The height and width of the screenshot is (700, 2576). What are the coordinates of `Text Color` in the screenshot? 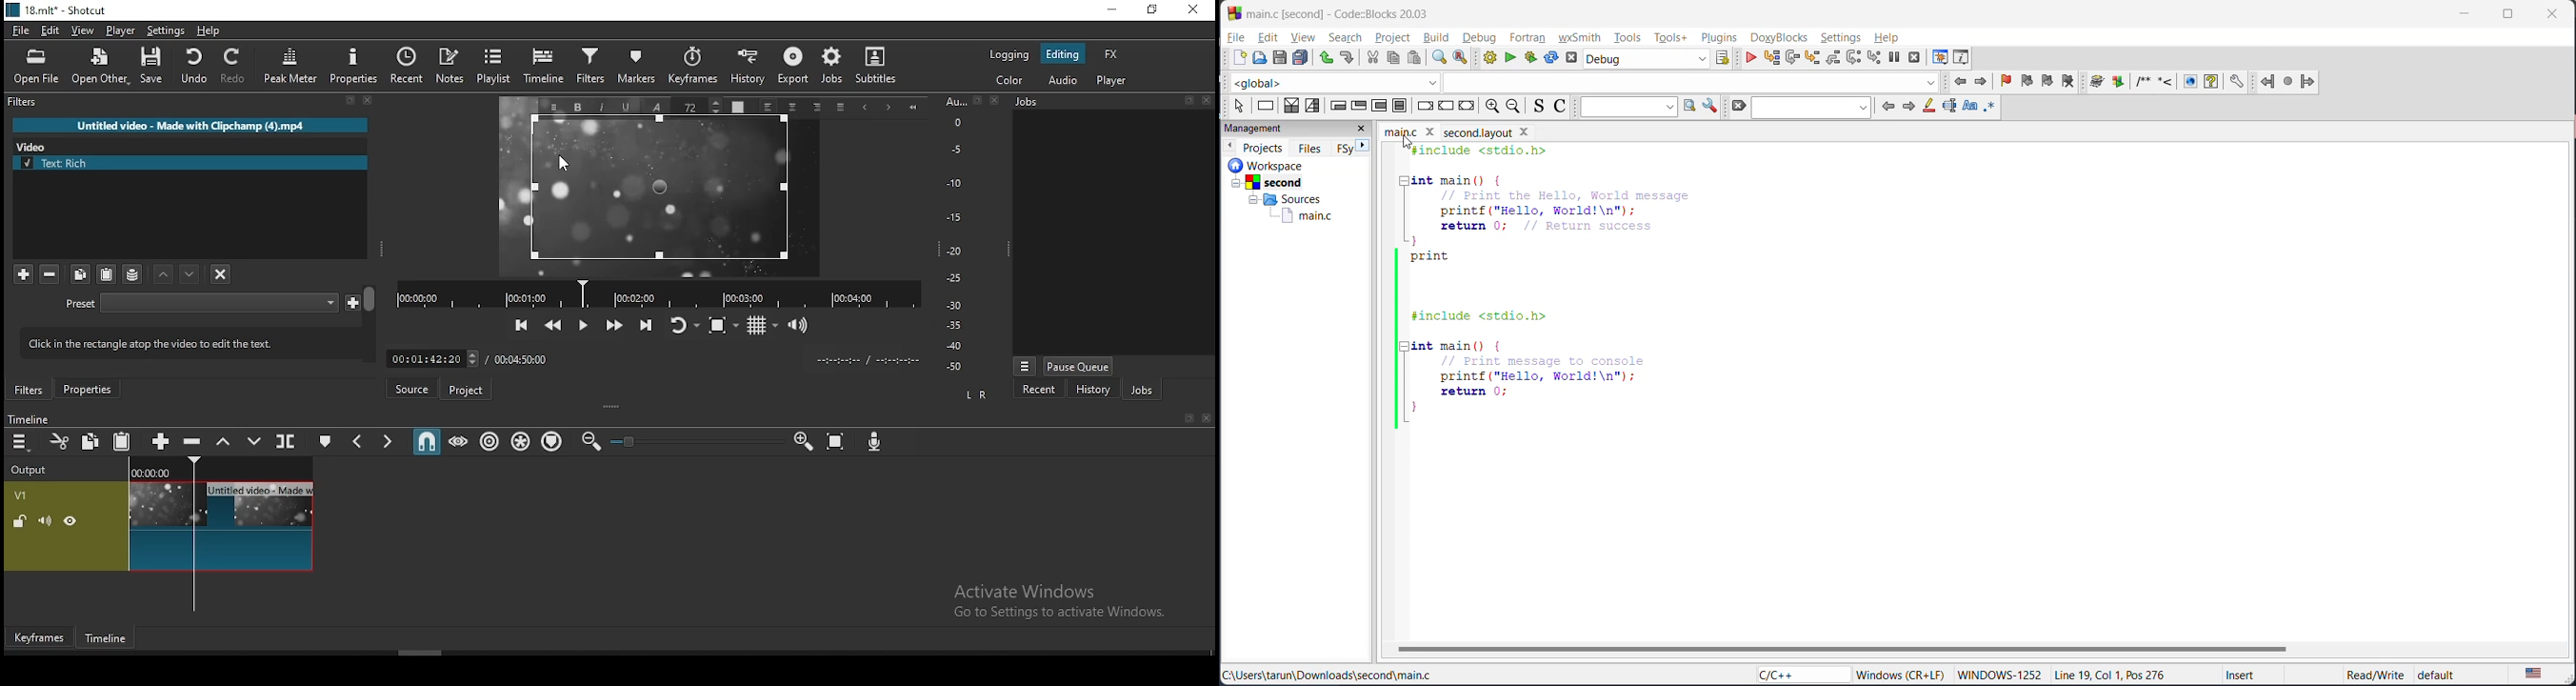 It's located at (737, 106).